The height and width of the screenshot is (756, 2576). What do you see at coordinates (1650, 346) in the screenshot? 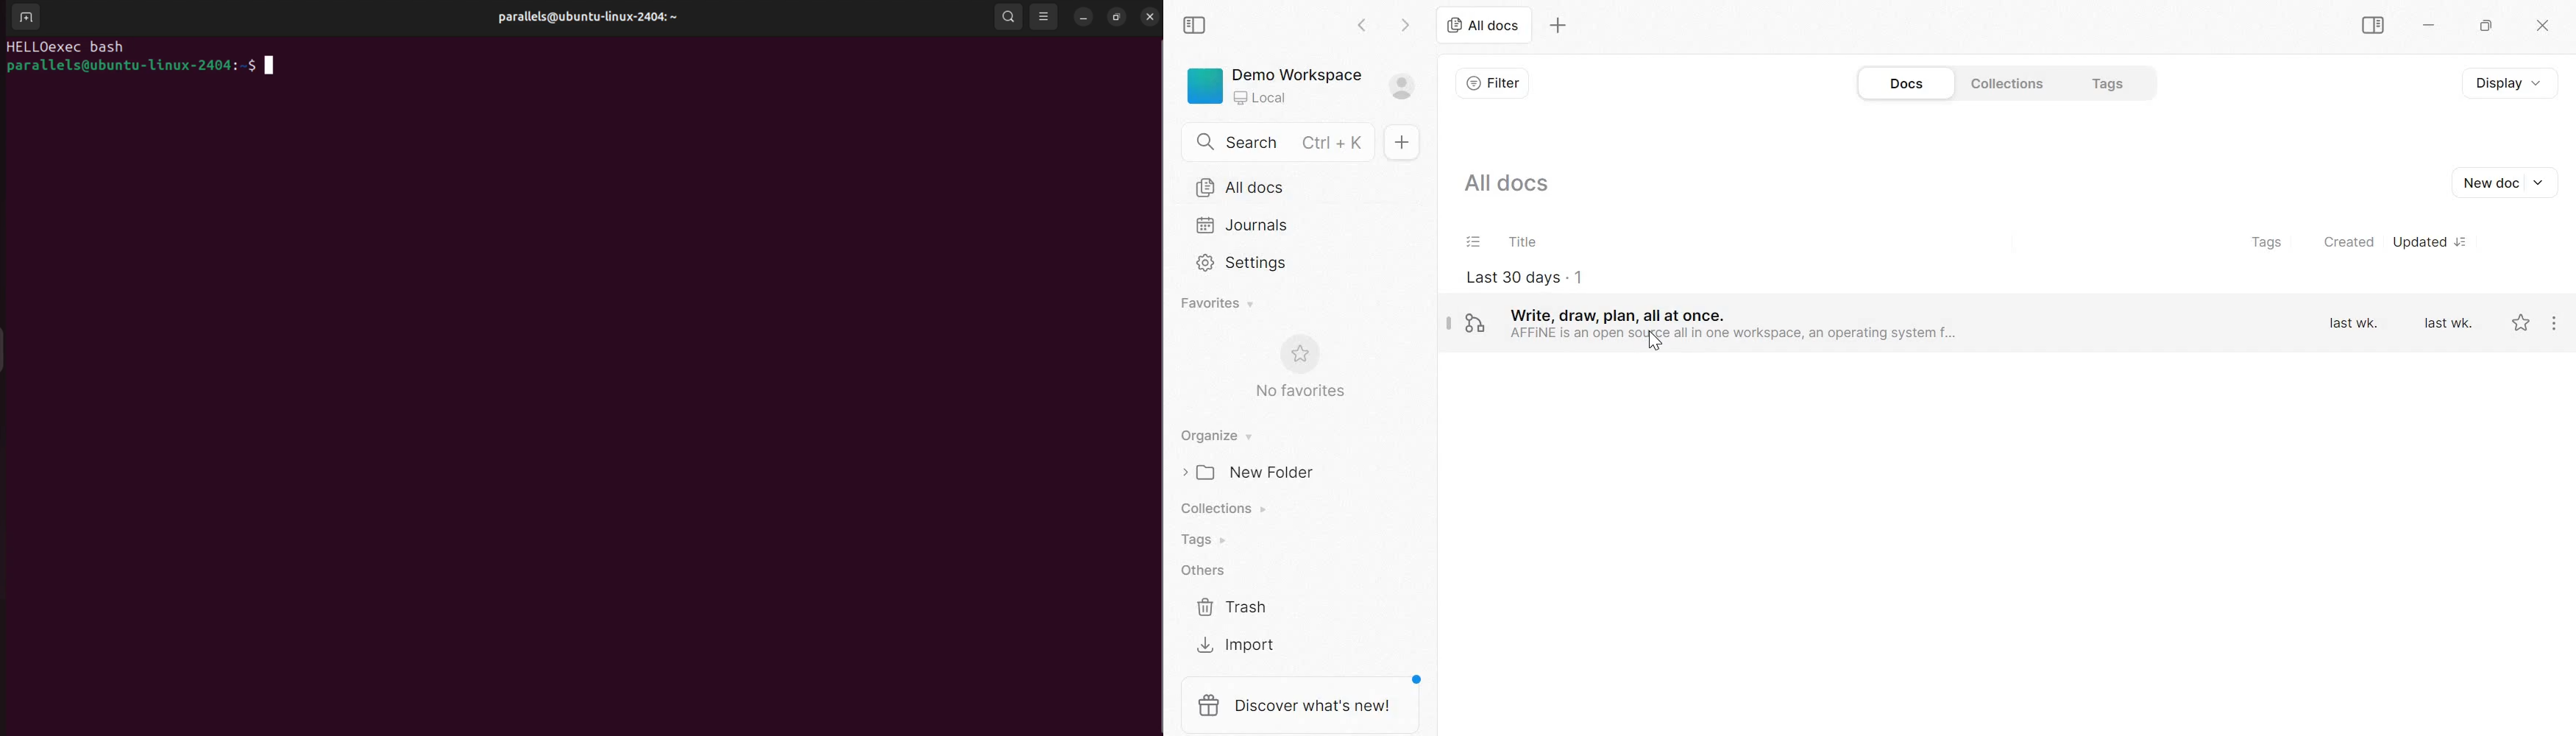
I see `cursor` at bounding box center [1650, 346].